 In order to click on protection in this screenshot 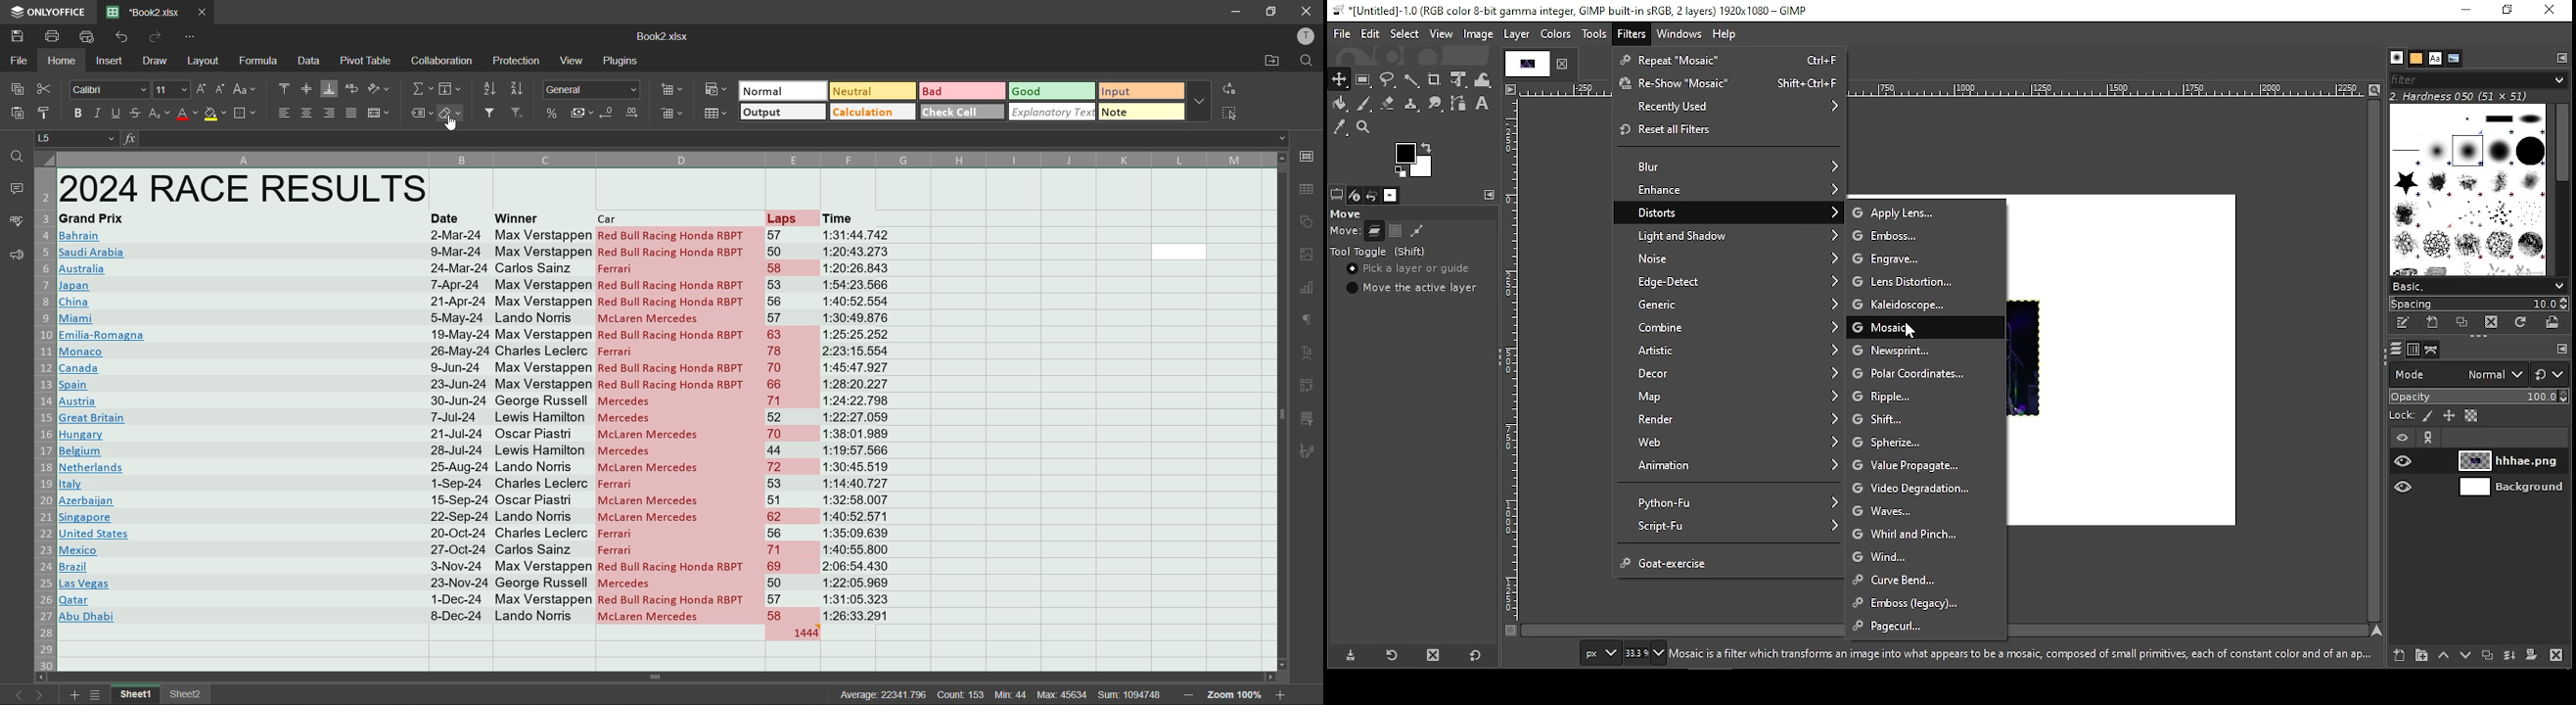, I will do `click(518, 61)`.